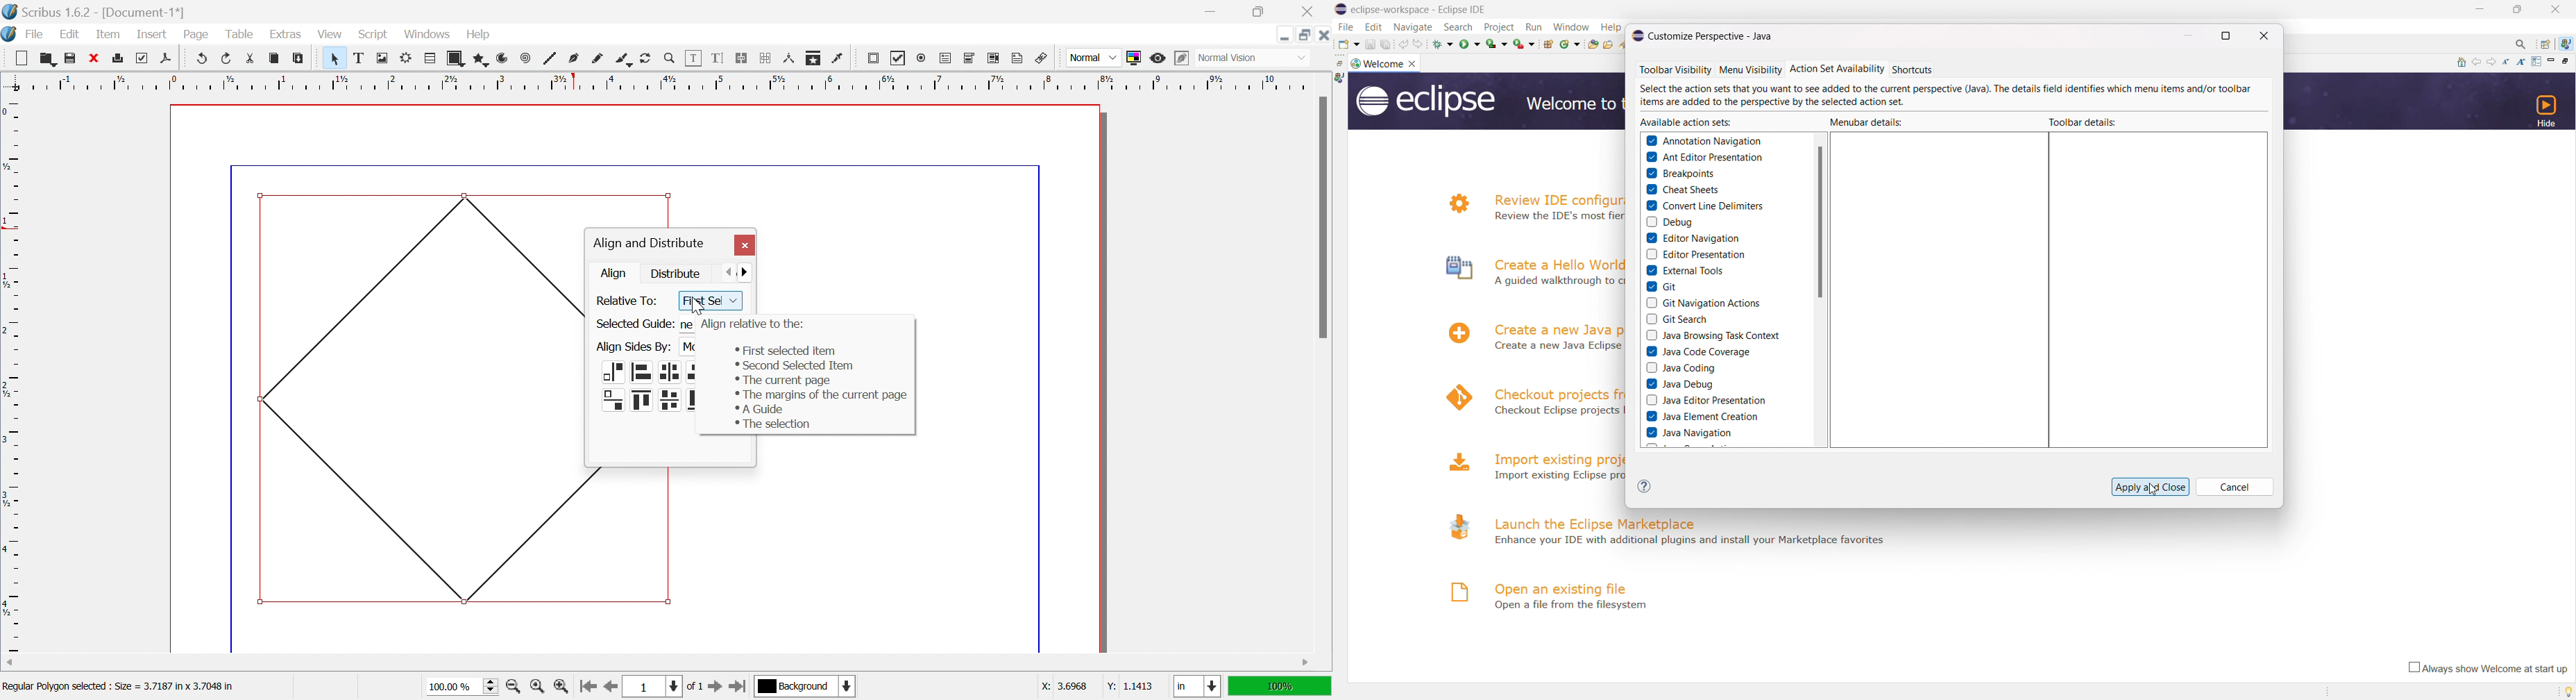  I want to click on The margins of the current page, so click(823, 396).